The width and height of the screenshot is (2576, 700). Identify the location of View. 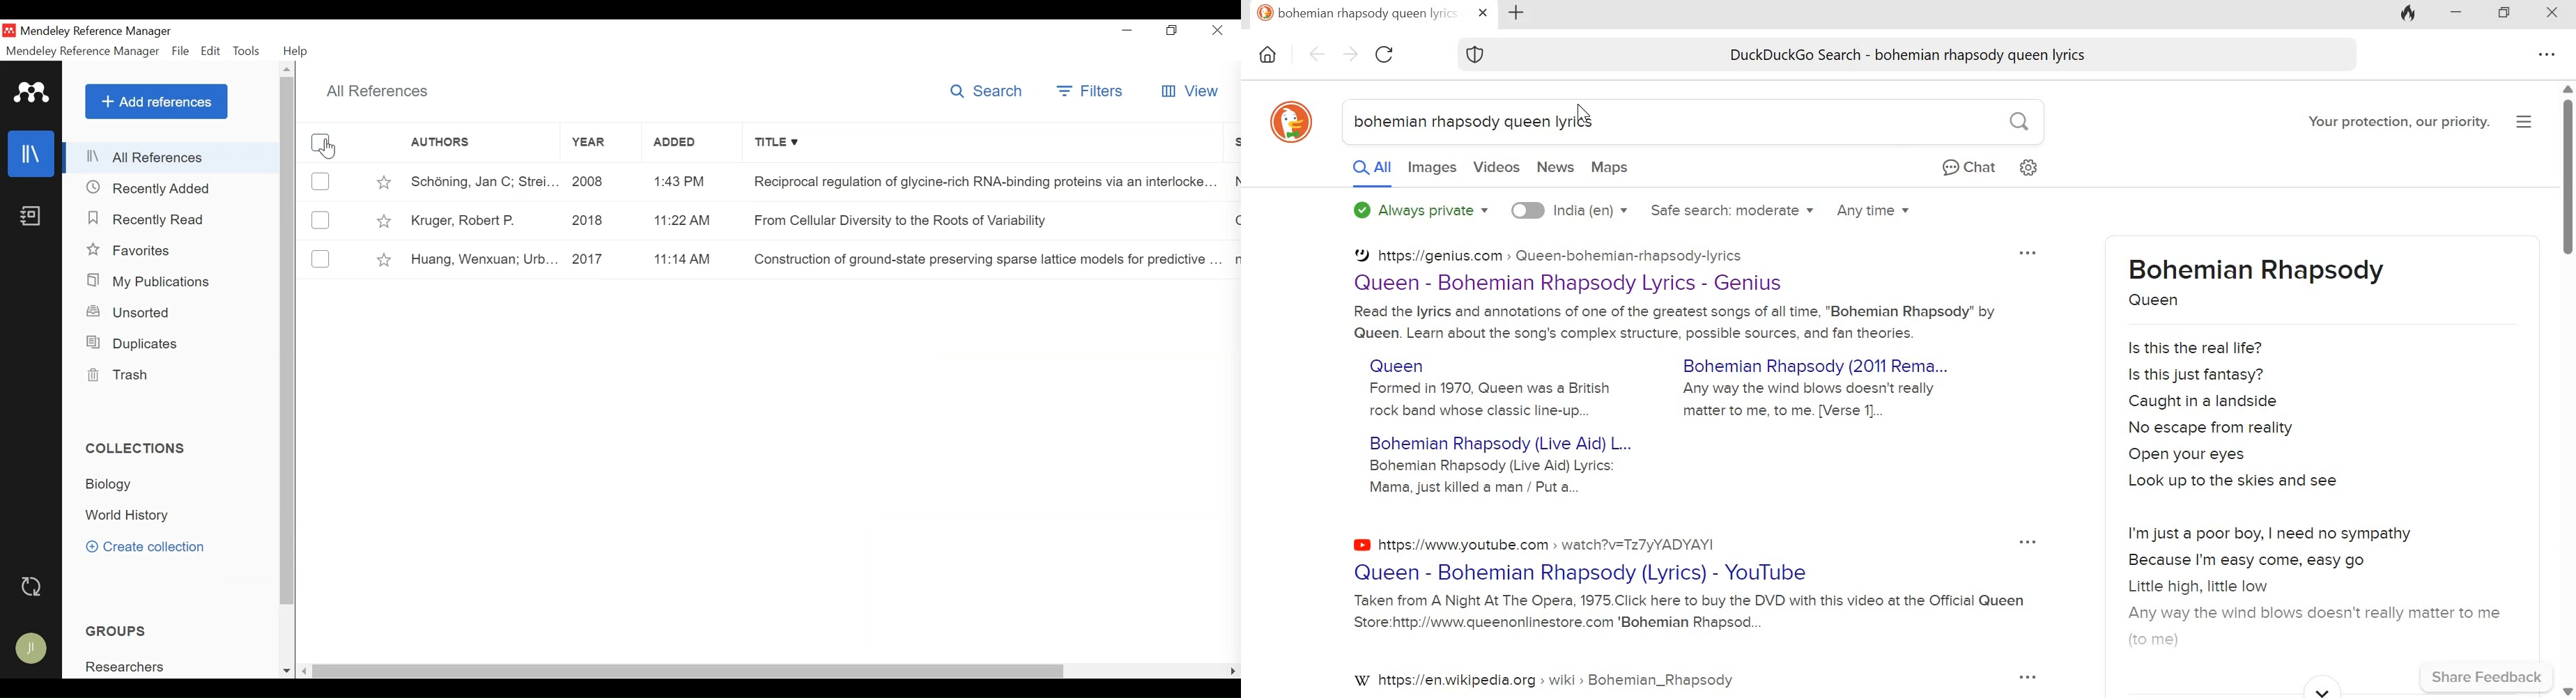
(1188, 92).